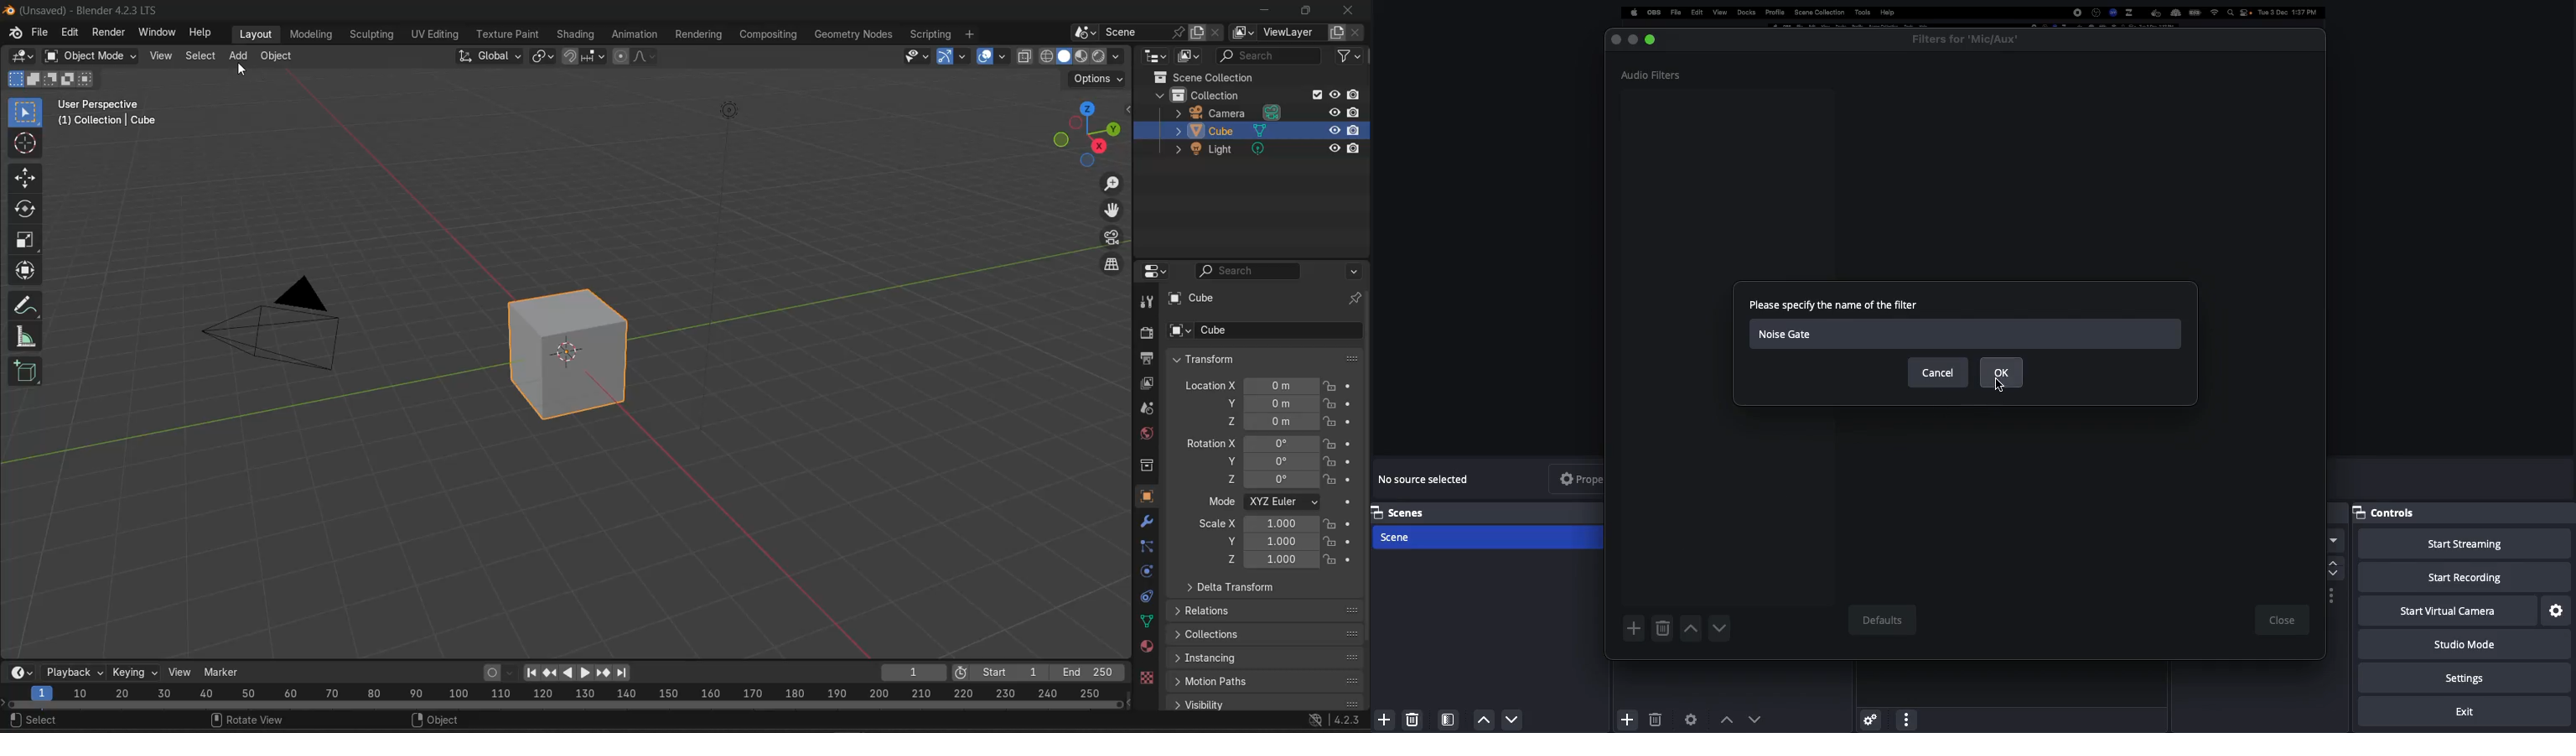  I want to click on lock rotation, so click(1332, 444).